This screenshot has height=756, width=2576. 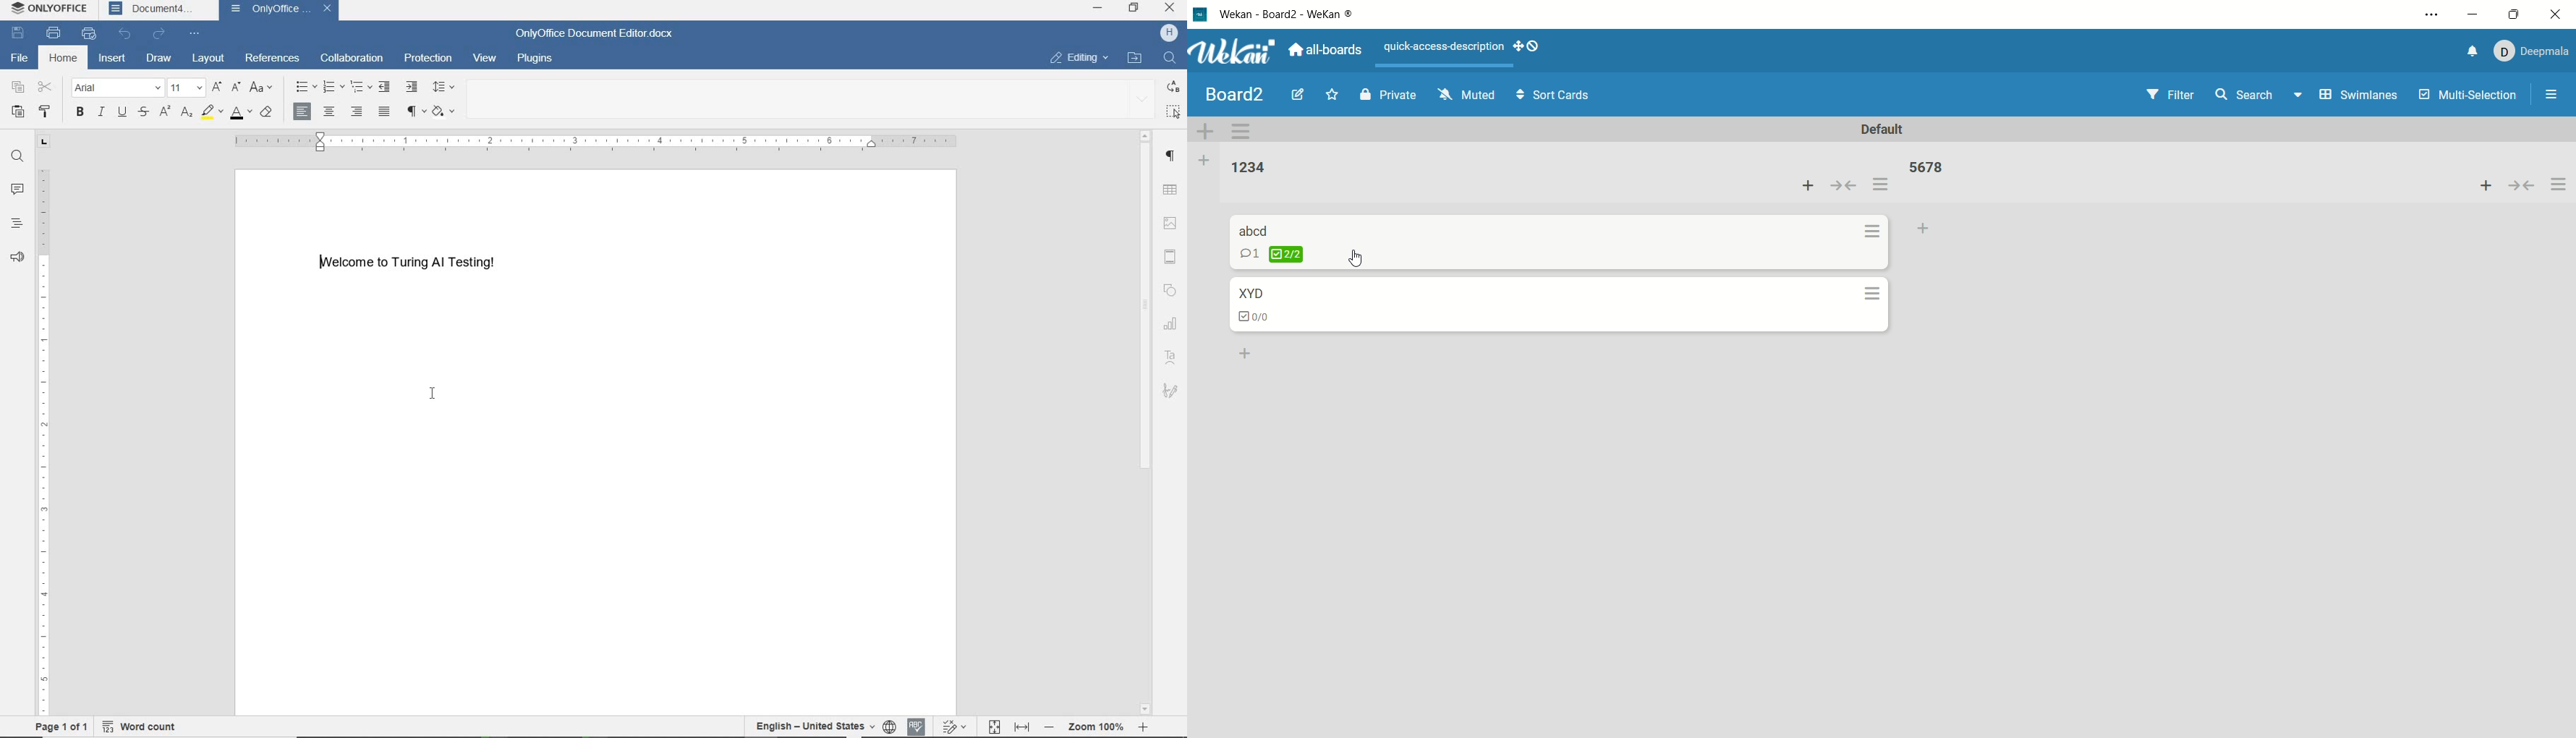 What do you see at coordinates (2514, 16) in the screenshot?
I see `maximize` at bounding box center [2514, 16].